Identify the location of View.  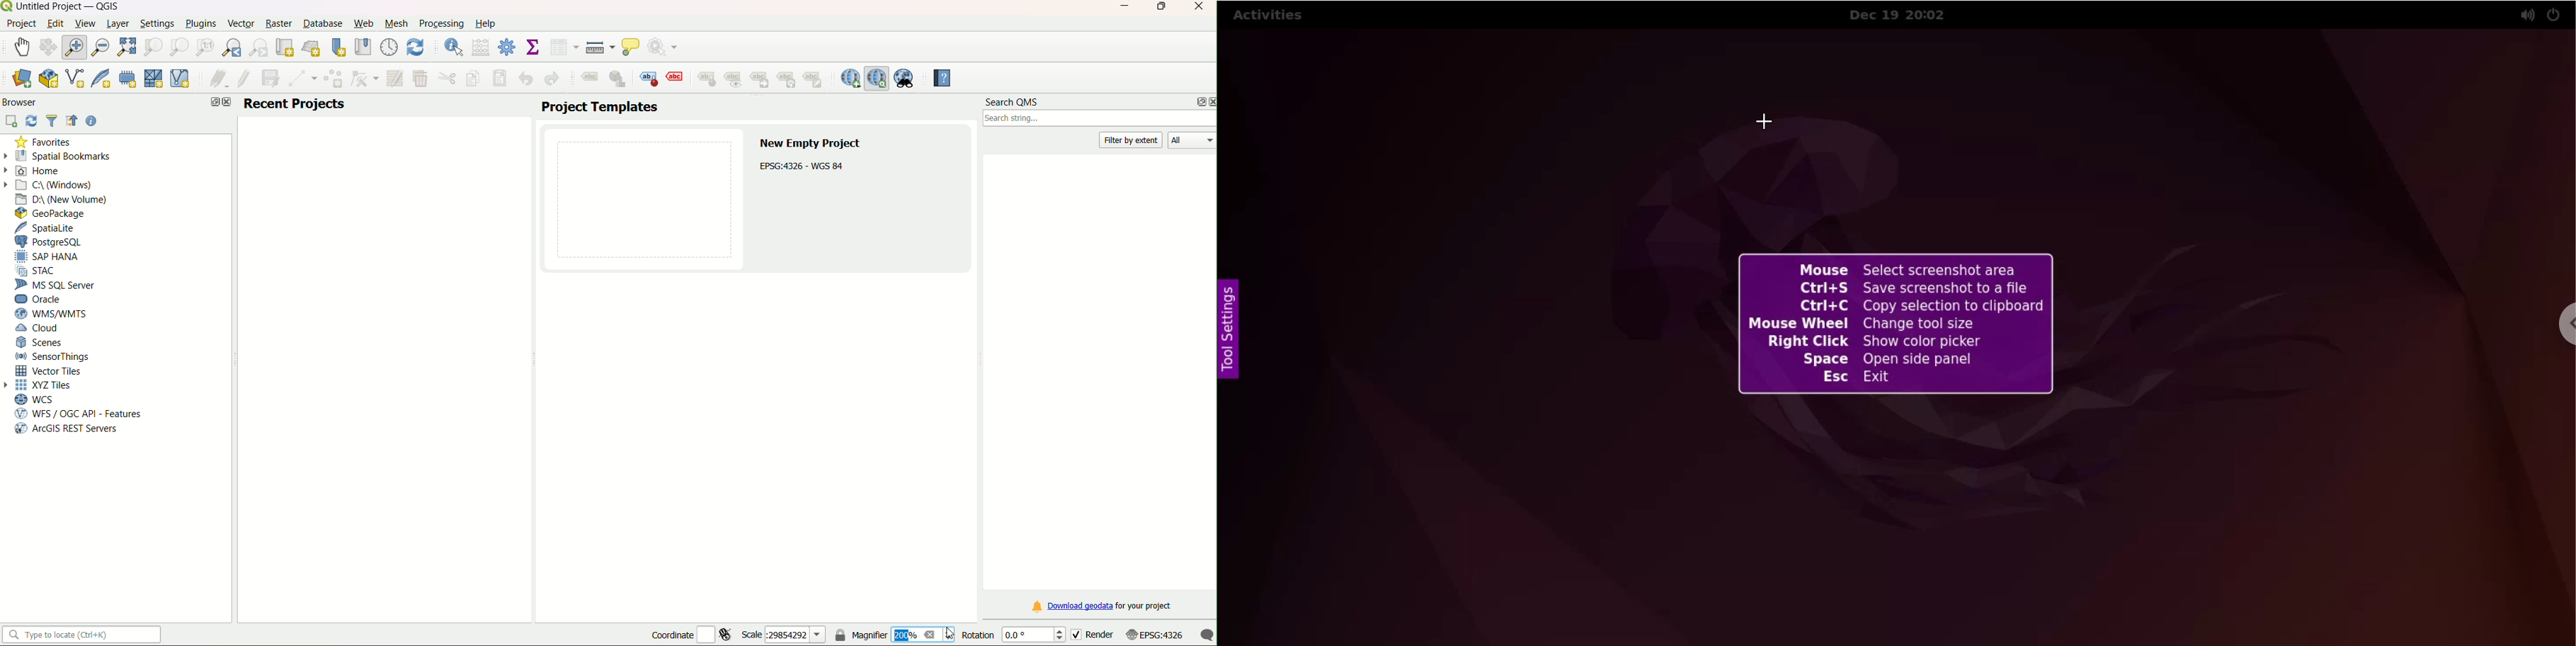
(84, 23).